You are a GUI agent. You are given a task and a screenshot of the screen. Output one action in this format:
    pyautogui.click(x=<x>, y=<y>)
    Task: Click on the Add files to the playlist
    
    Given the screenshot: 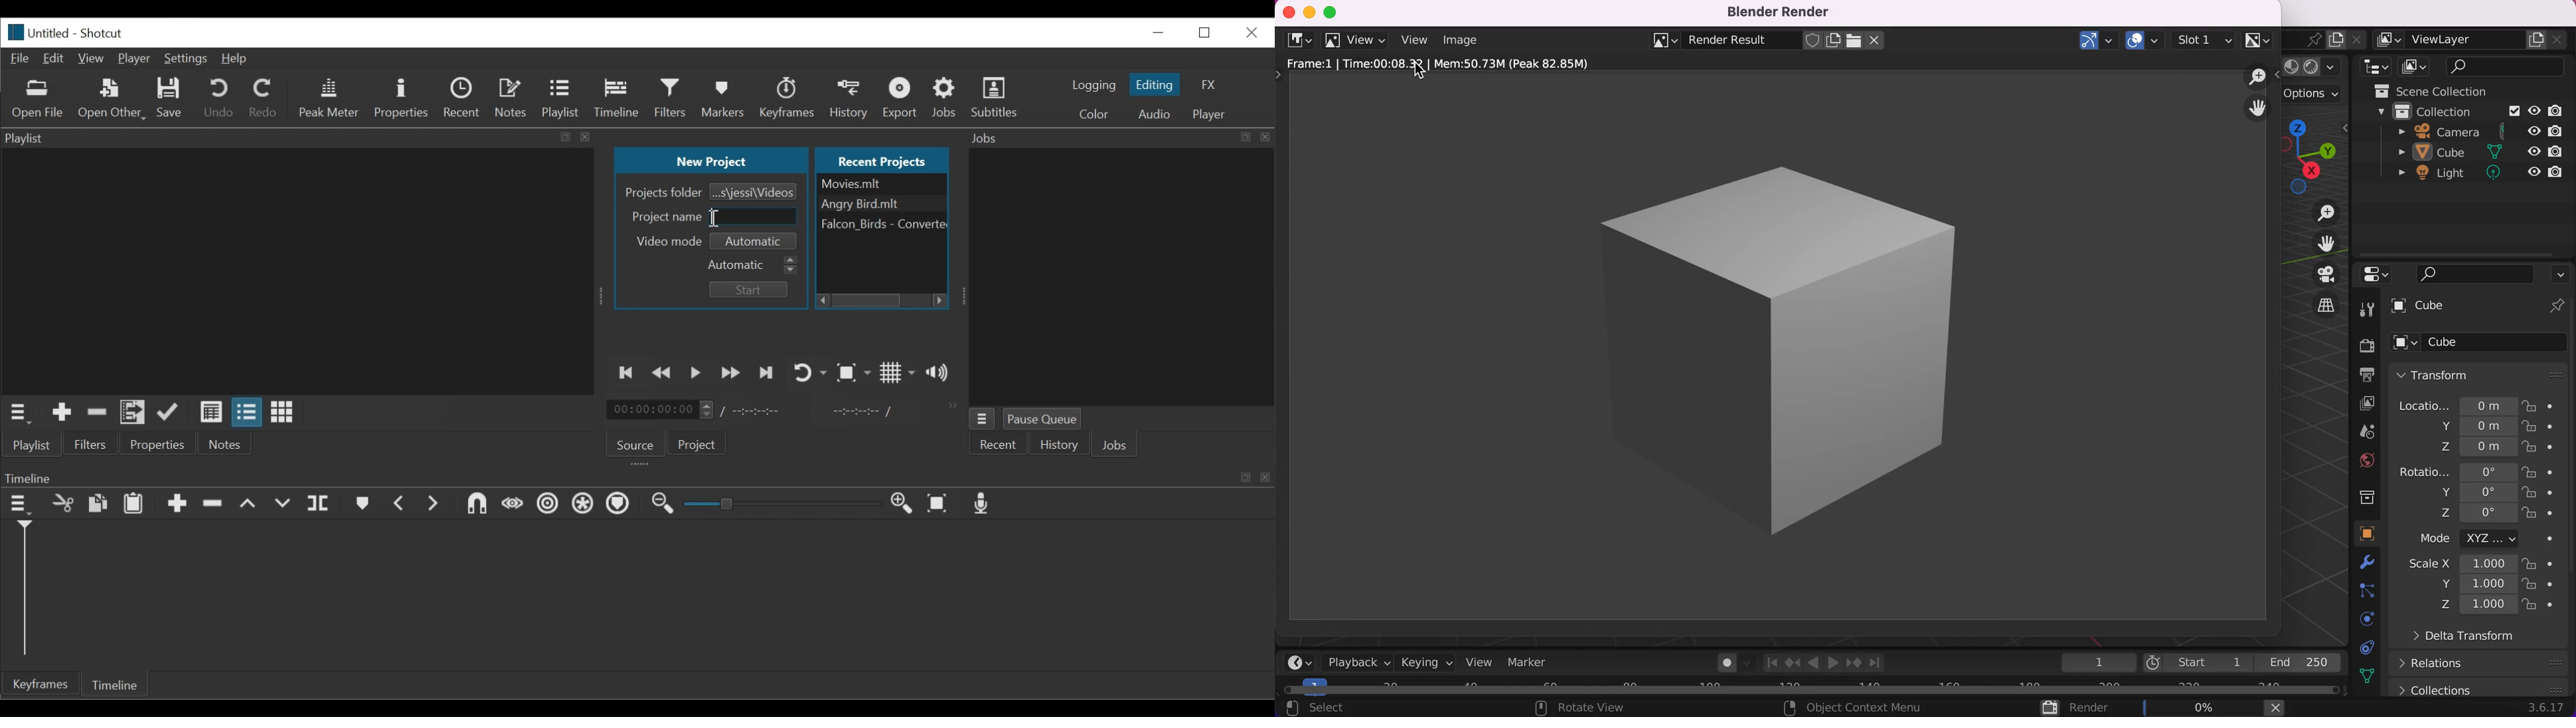 What is the action you would take?
    pyautogui.click(x=133, y=413)
    